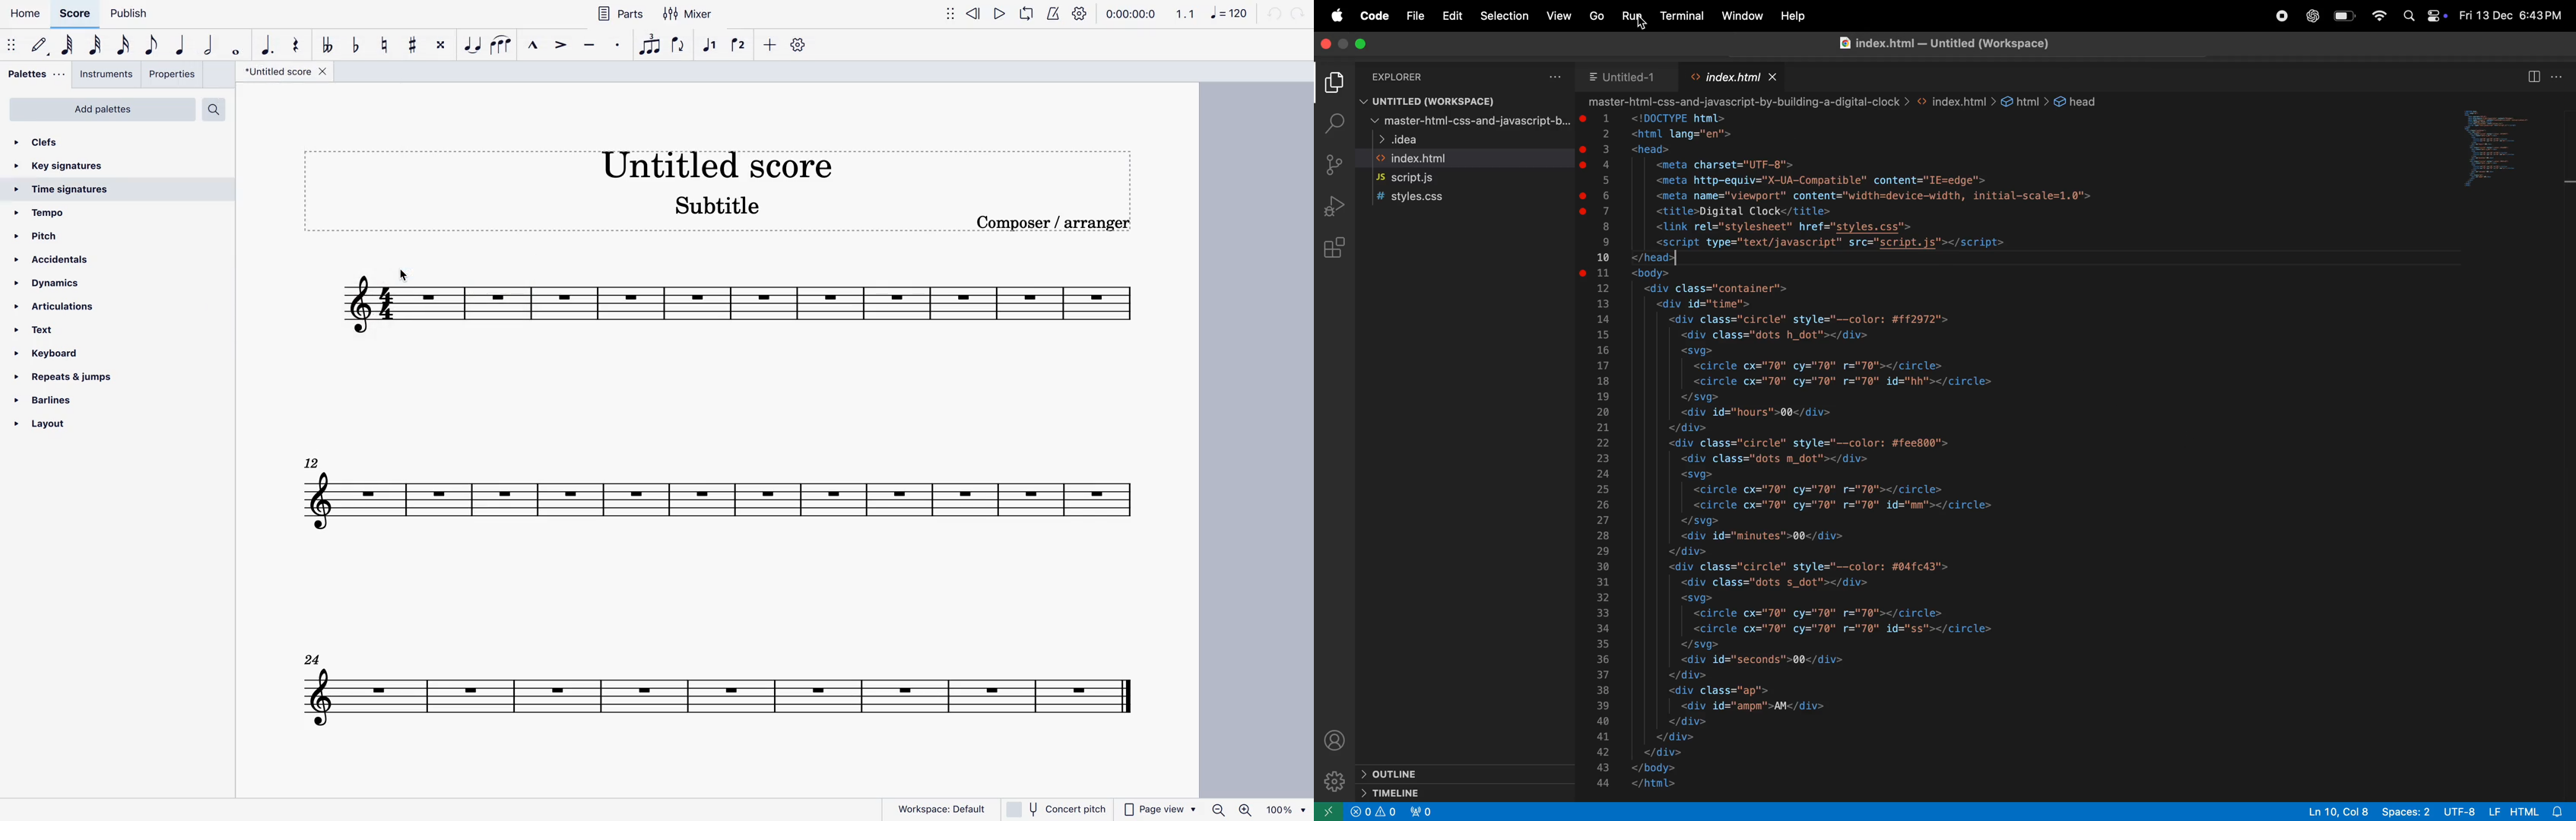 This screenshot has height=840, width=2576. I want to click on options, so click(1552, 78).